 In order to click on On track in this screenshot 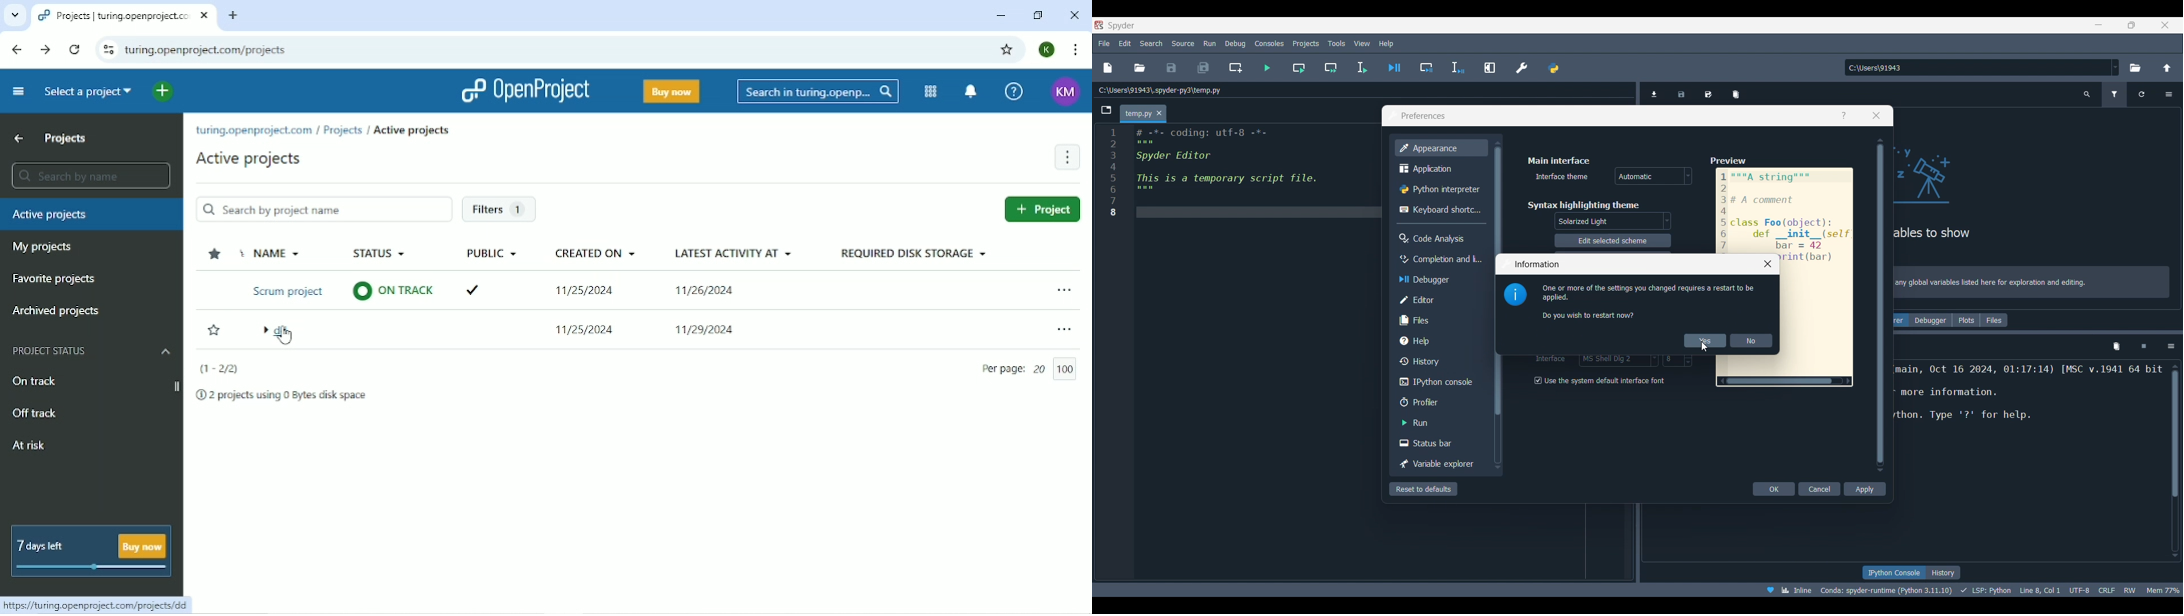, I will do `click(35, 381)`.